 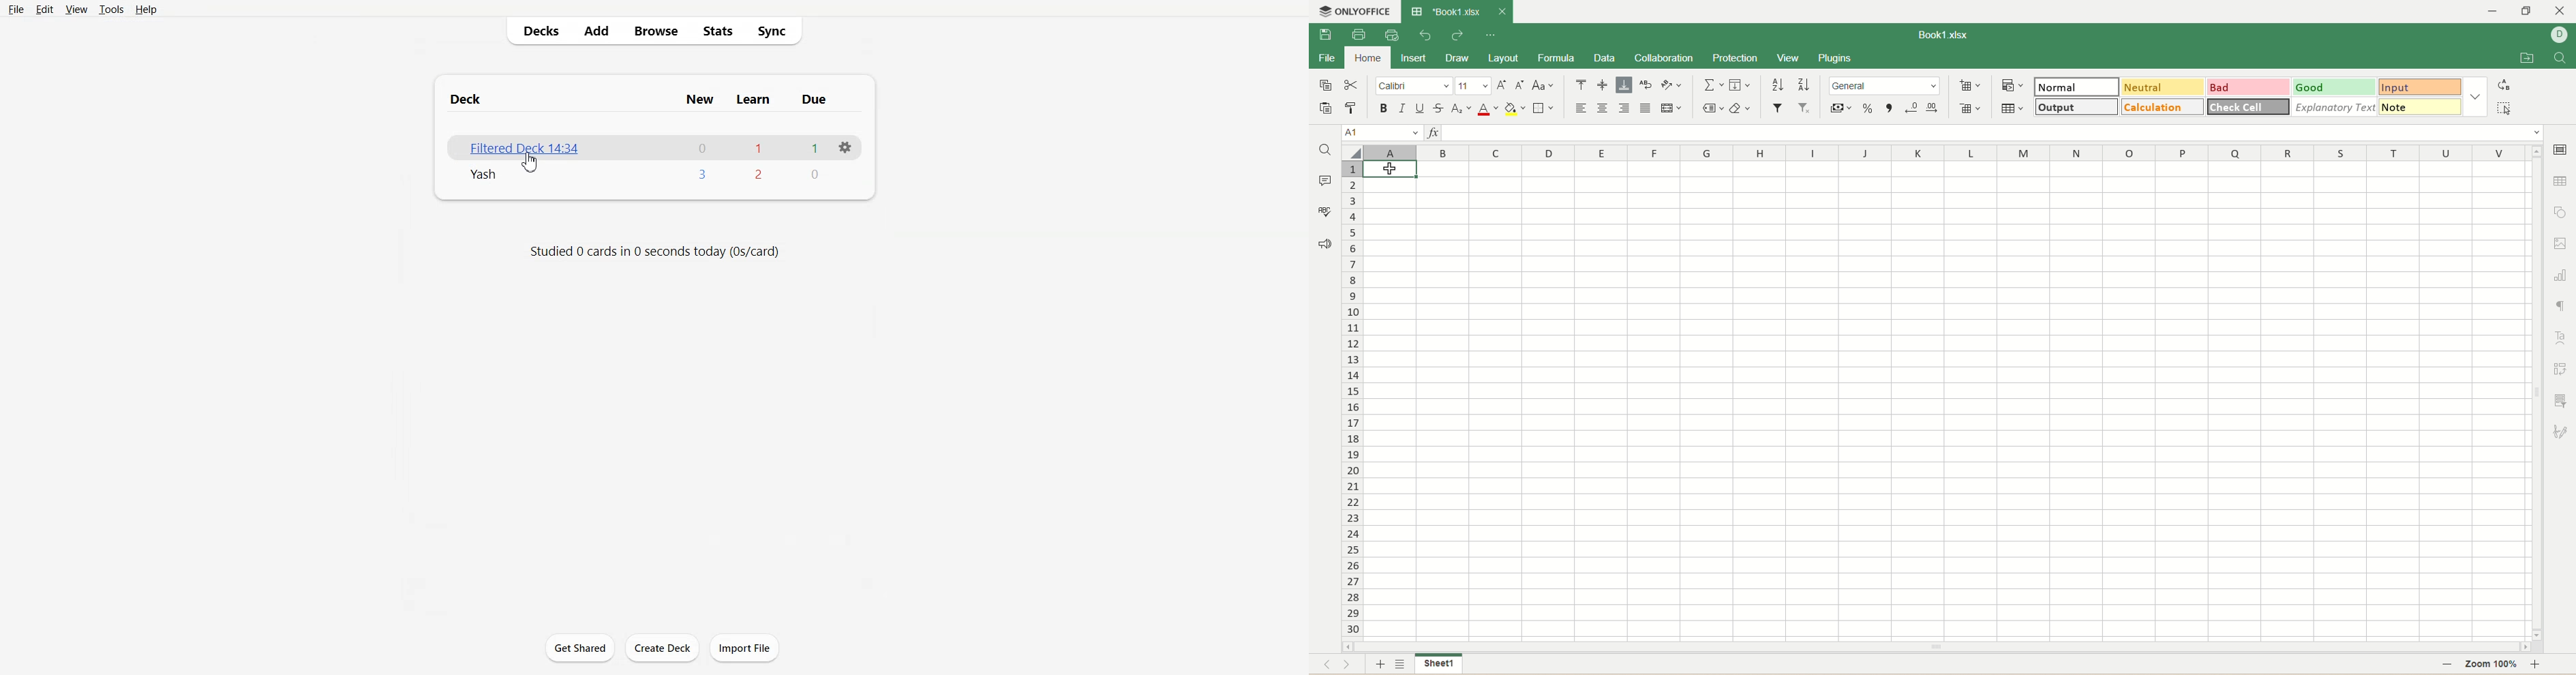 What do you see at coordinates (44, 9) in the screenshot?
I see `Edit` at bounding box center [44, 9].